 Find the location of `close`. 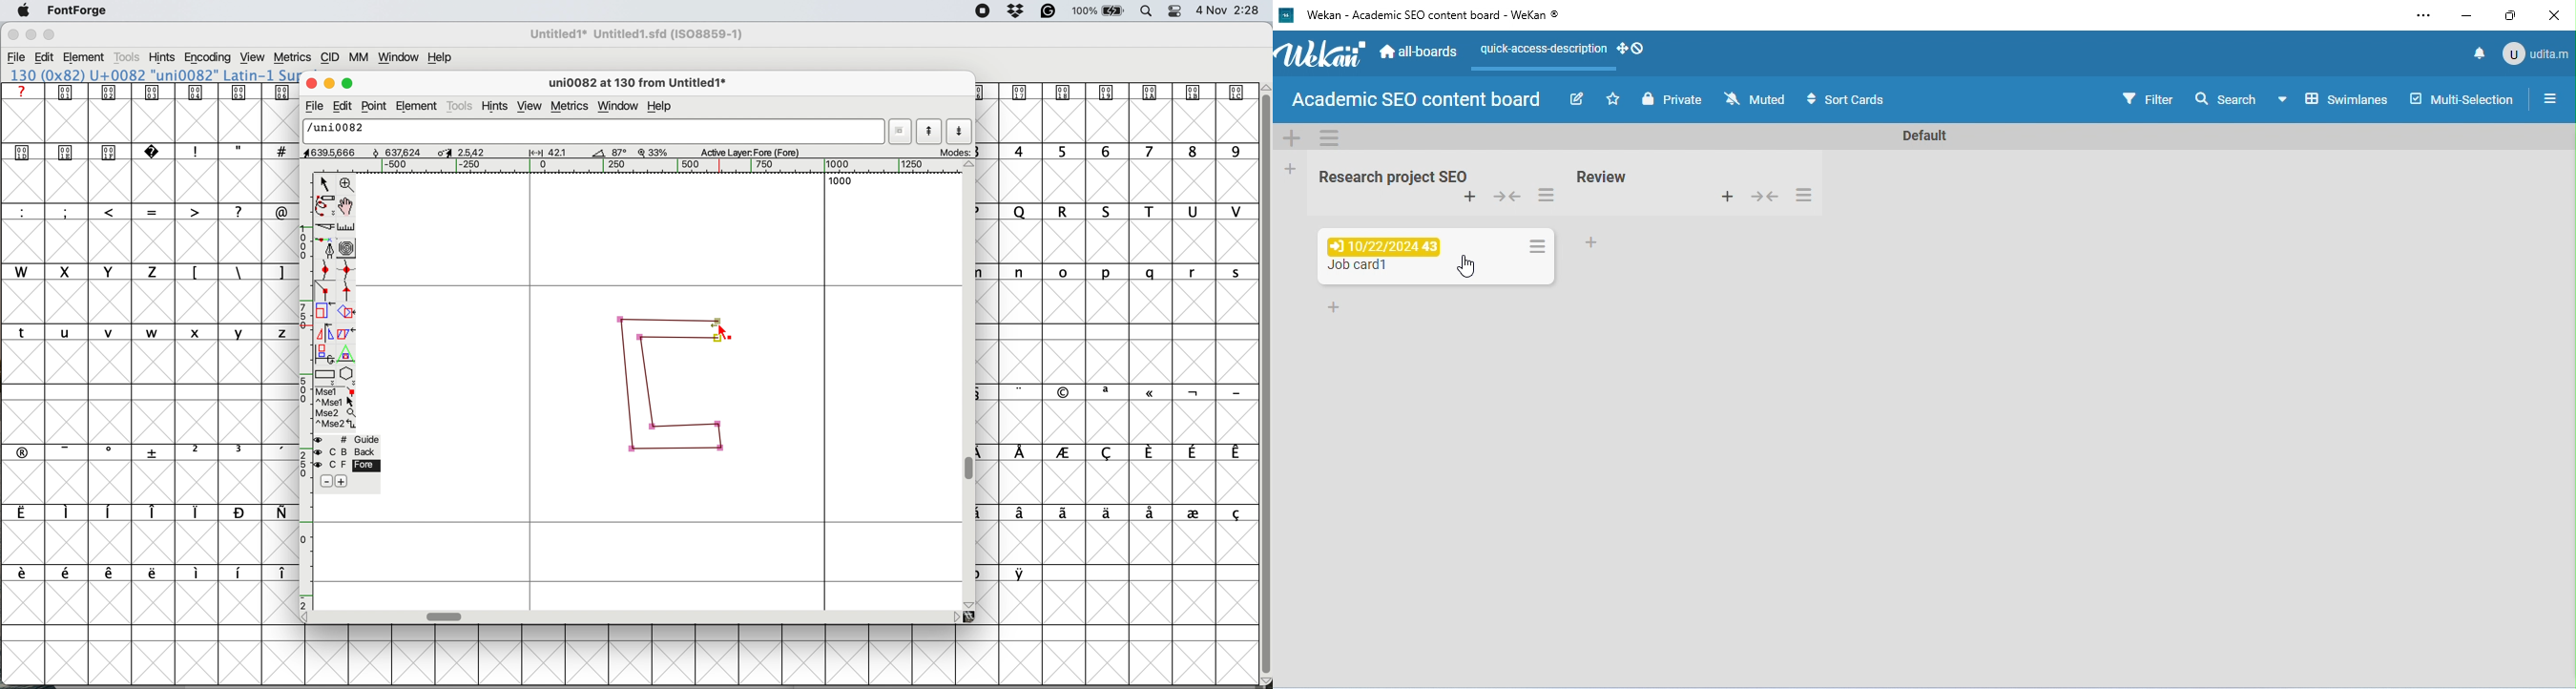

close is located at coordinates (309, 81).